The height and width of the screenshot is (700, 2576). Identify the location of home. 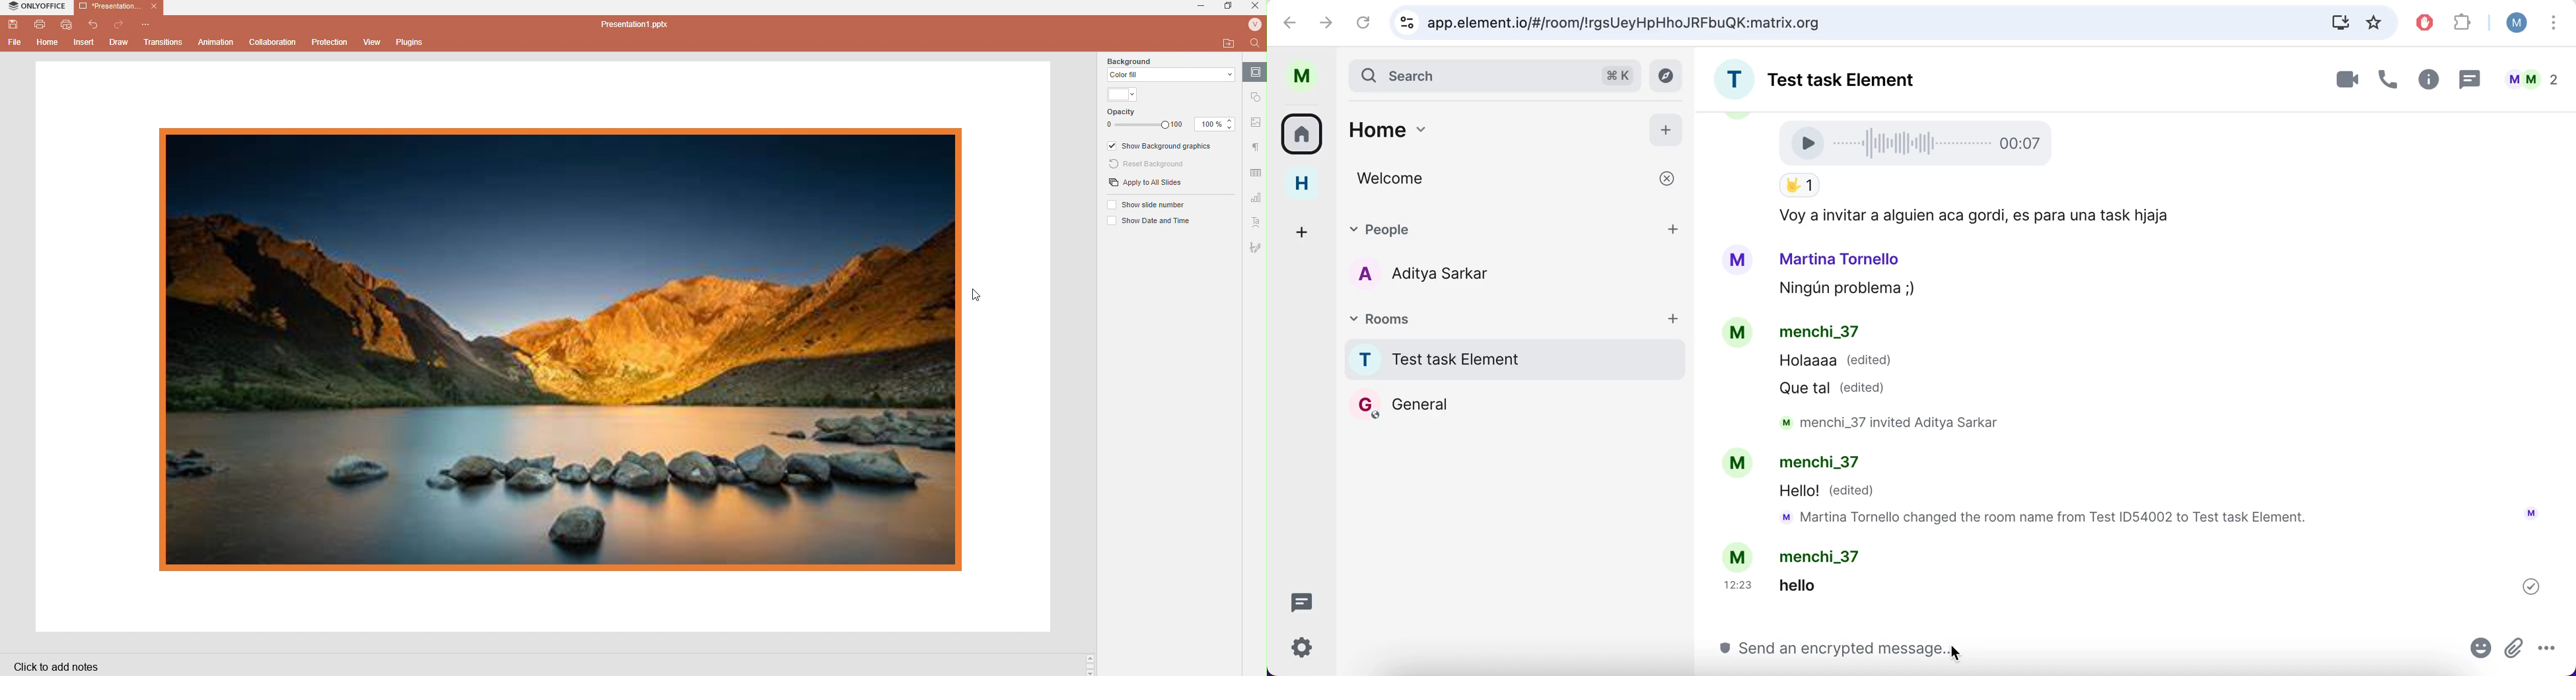
(1480, 135).